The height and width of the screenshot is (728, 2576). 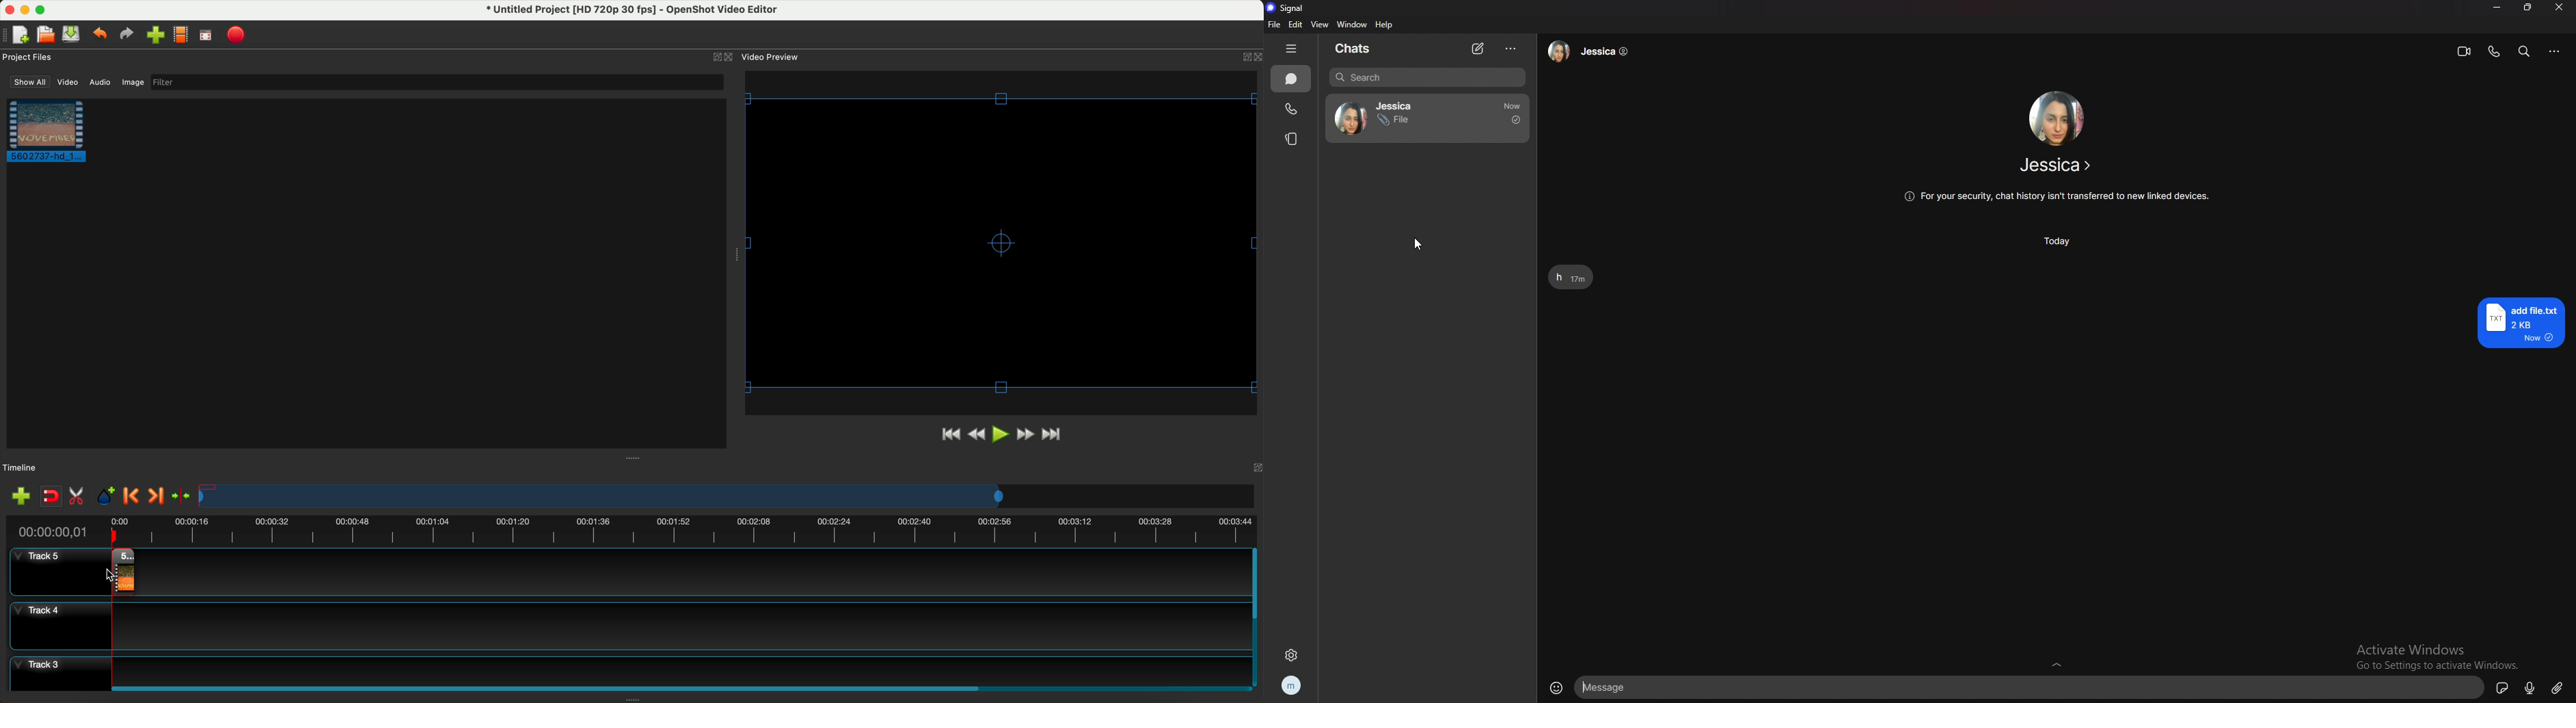 What do you see at coordinates (635, 531) in the screenshot?
I see `timeline` at bounding box center [635, 531].